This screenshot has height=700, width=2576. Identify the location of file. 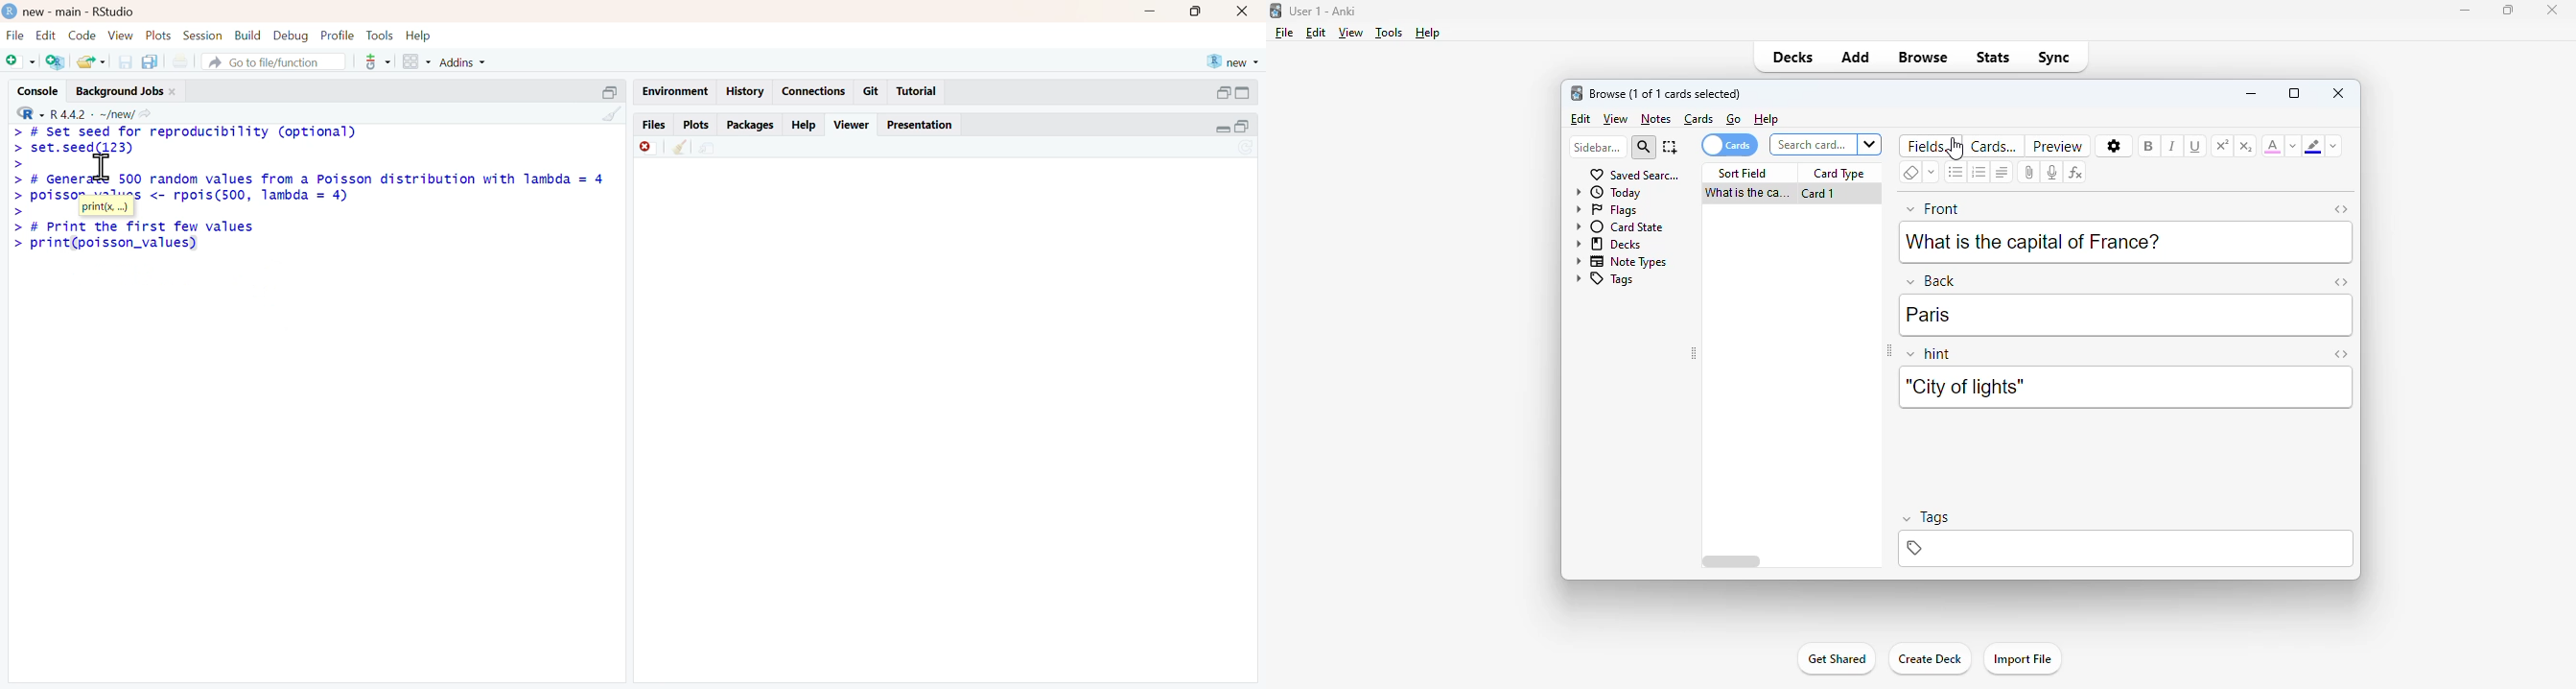
(1284, 33).